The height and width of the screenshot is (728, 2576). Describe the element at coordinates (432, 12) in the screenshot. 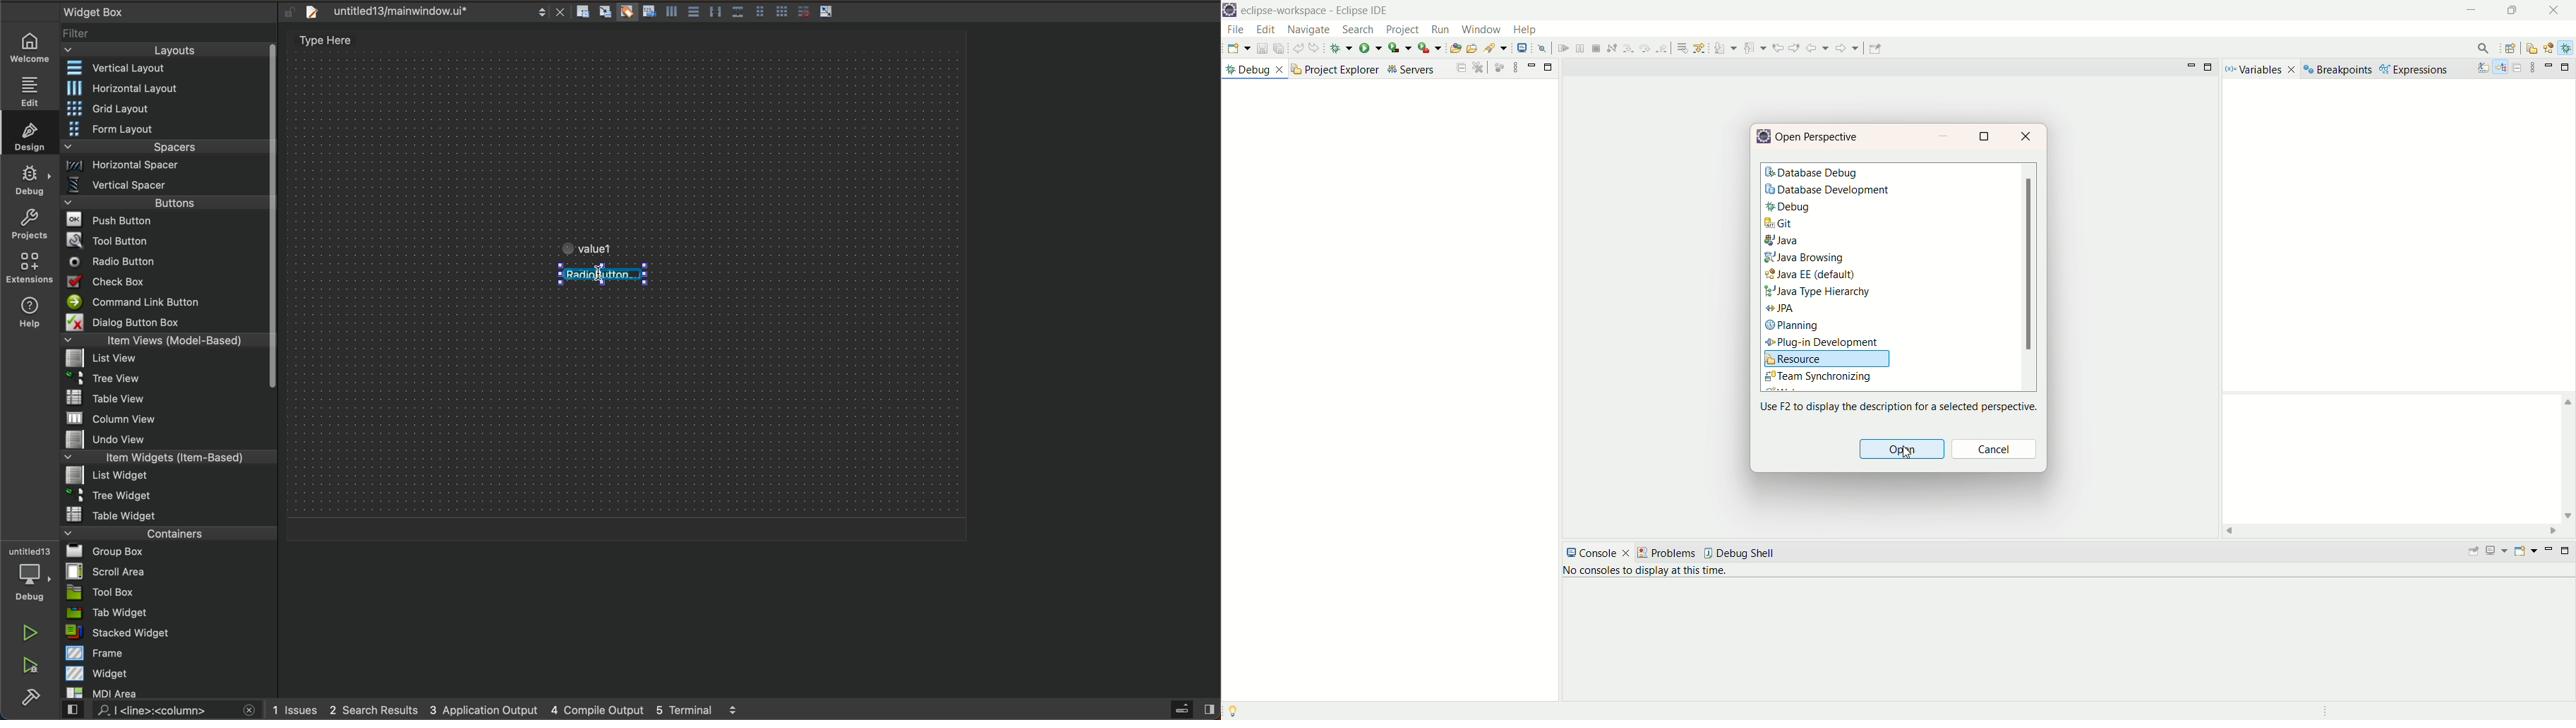

I see `file tab` at that location.